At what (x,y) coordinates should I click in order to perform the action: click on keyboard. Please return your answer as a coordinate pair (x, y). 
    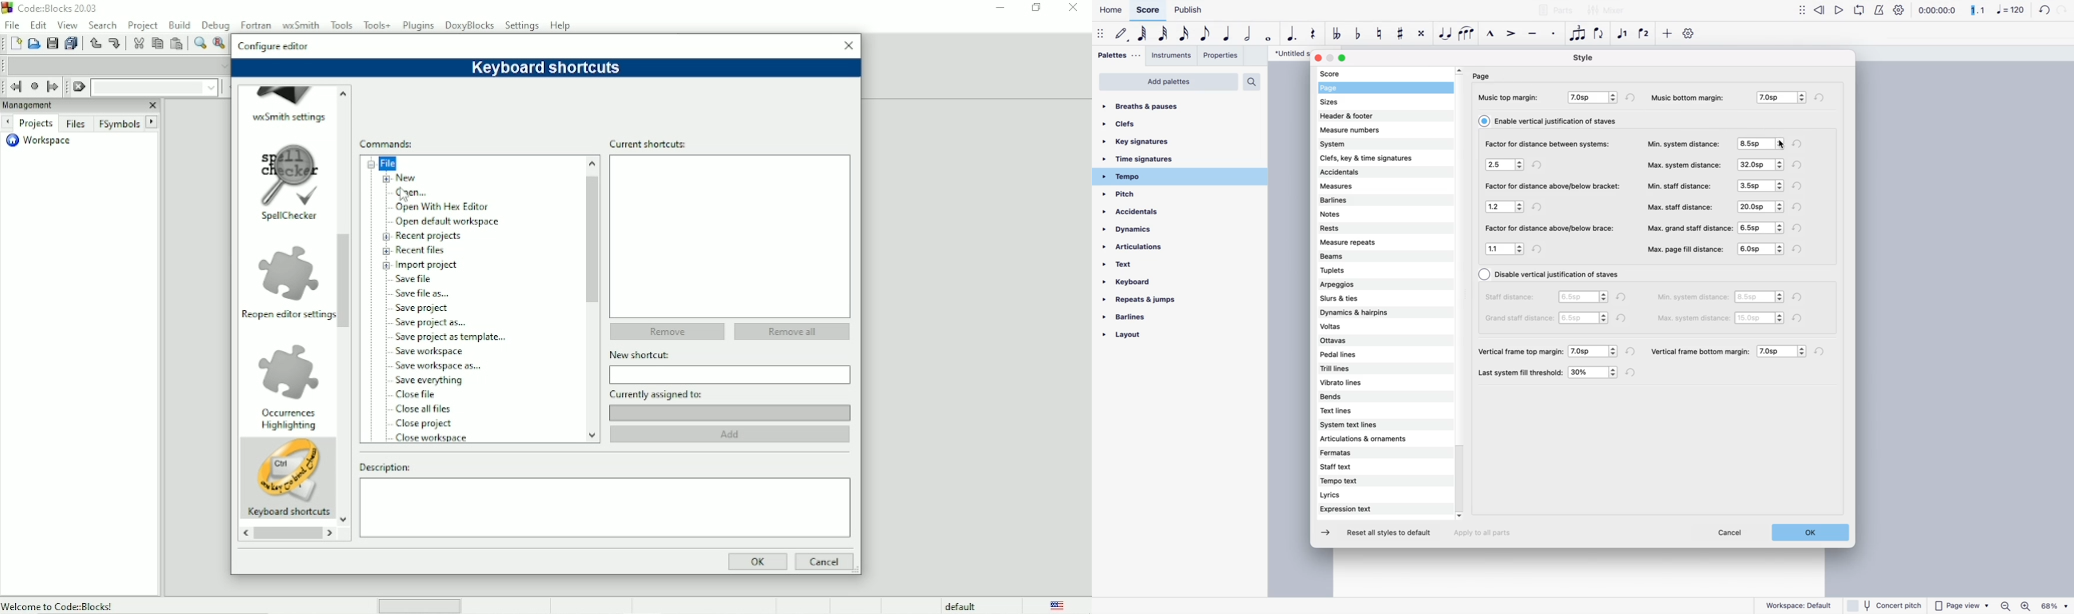
    Looking at the image, I should click on (1139, 284).